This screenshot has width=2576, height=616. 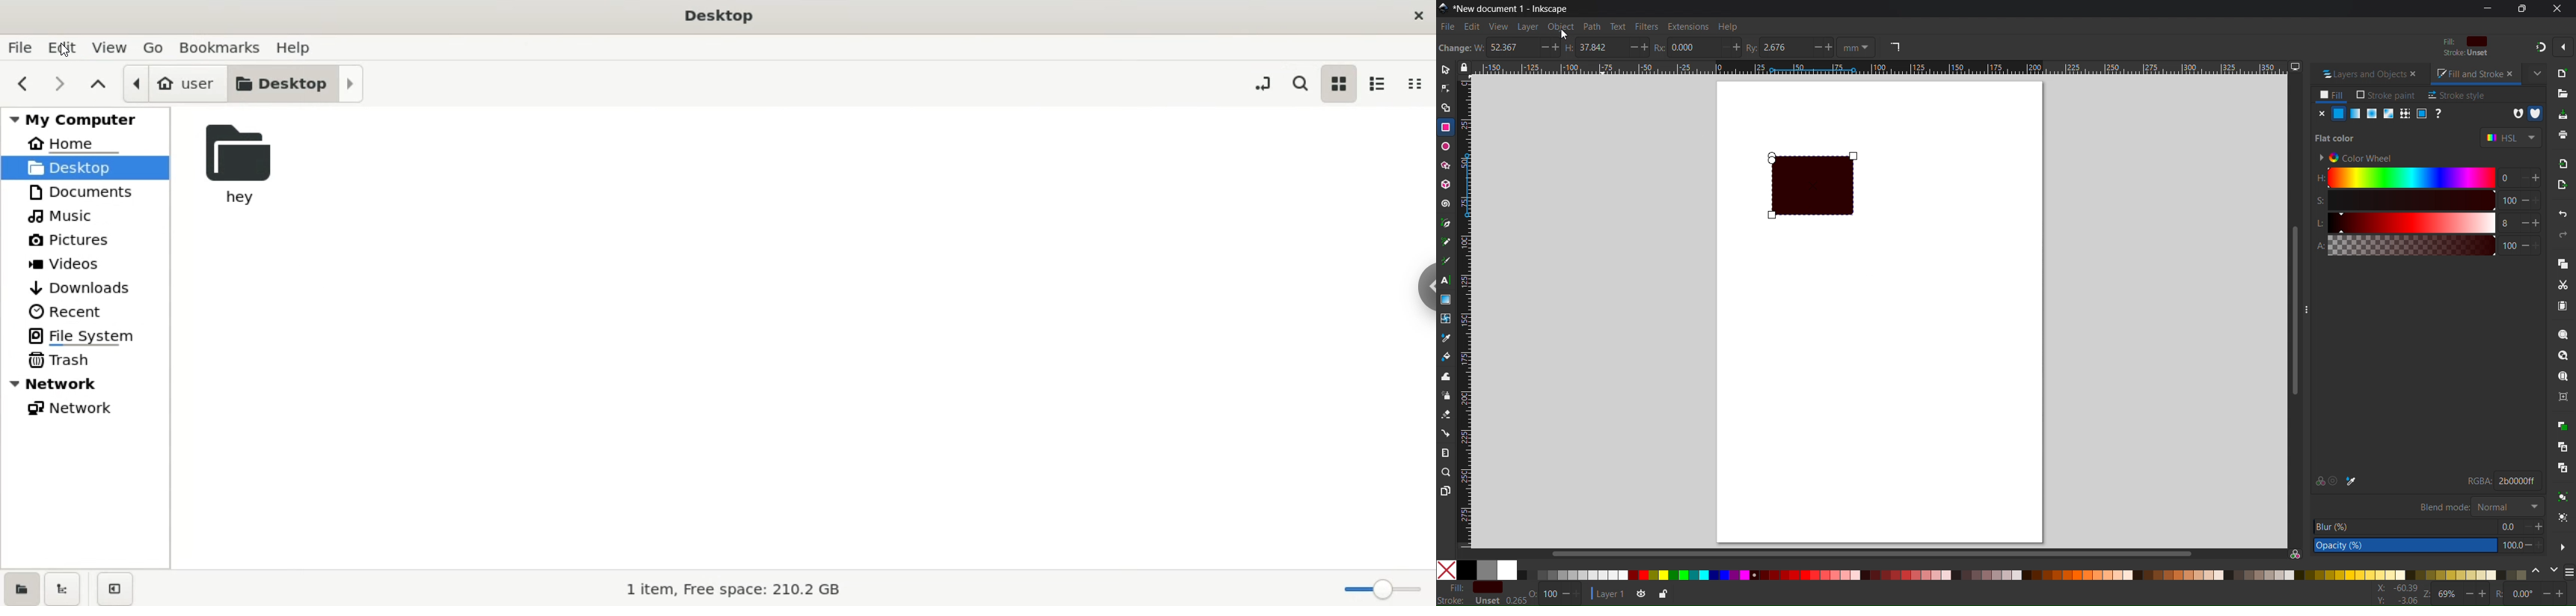 I want to click on edit Opacity level, so click(x=2405, y=546).